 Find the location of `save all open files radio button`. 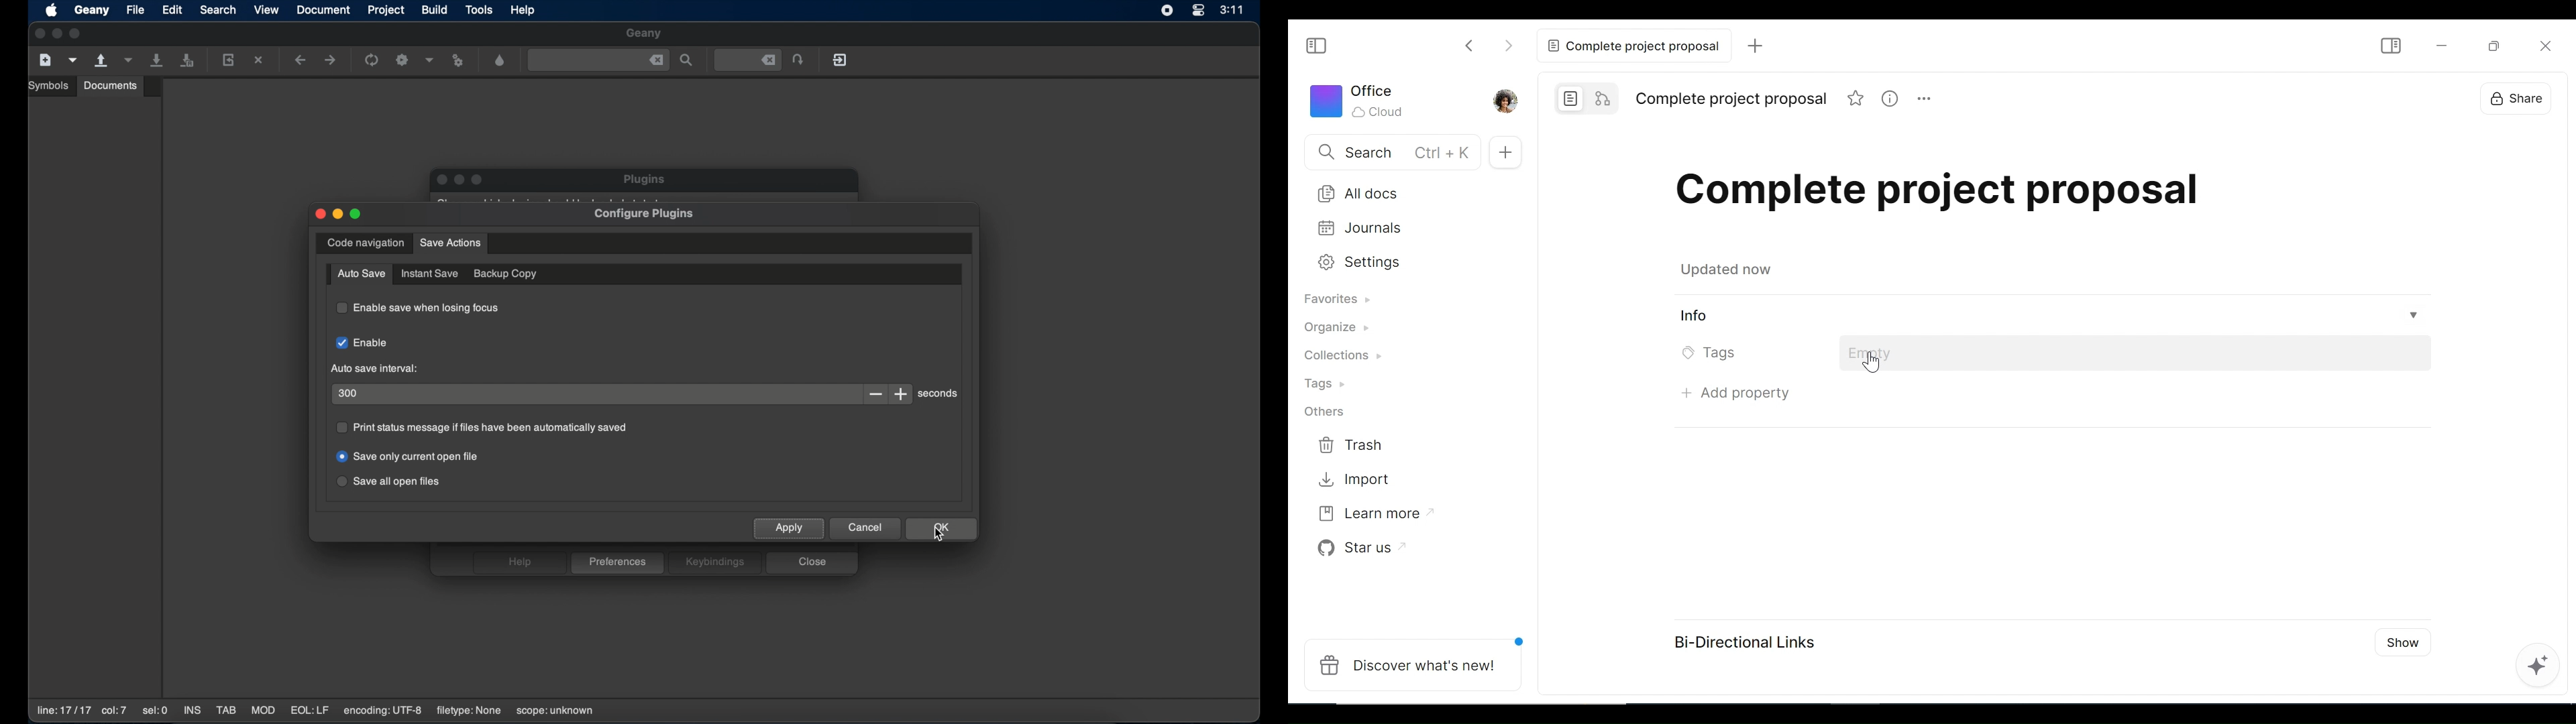

save all open files radio button is located at coordinates (389, 482).